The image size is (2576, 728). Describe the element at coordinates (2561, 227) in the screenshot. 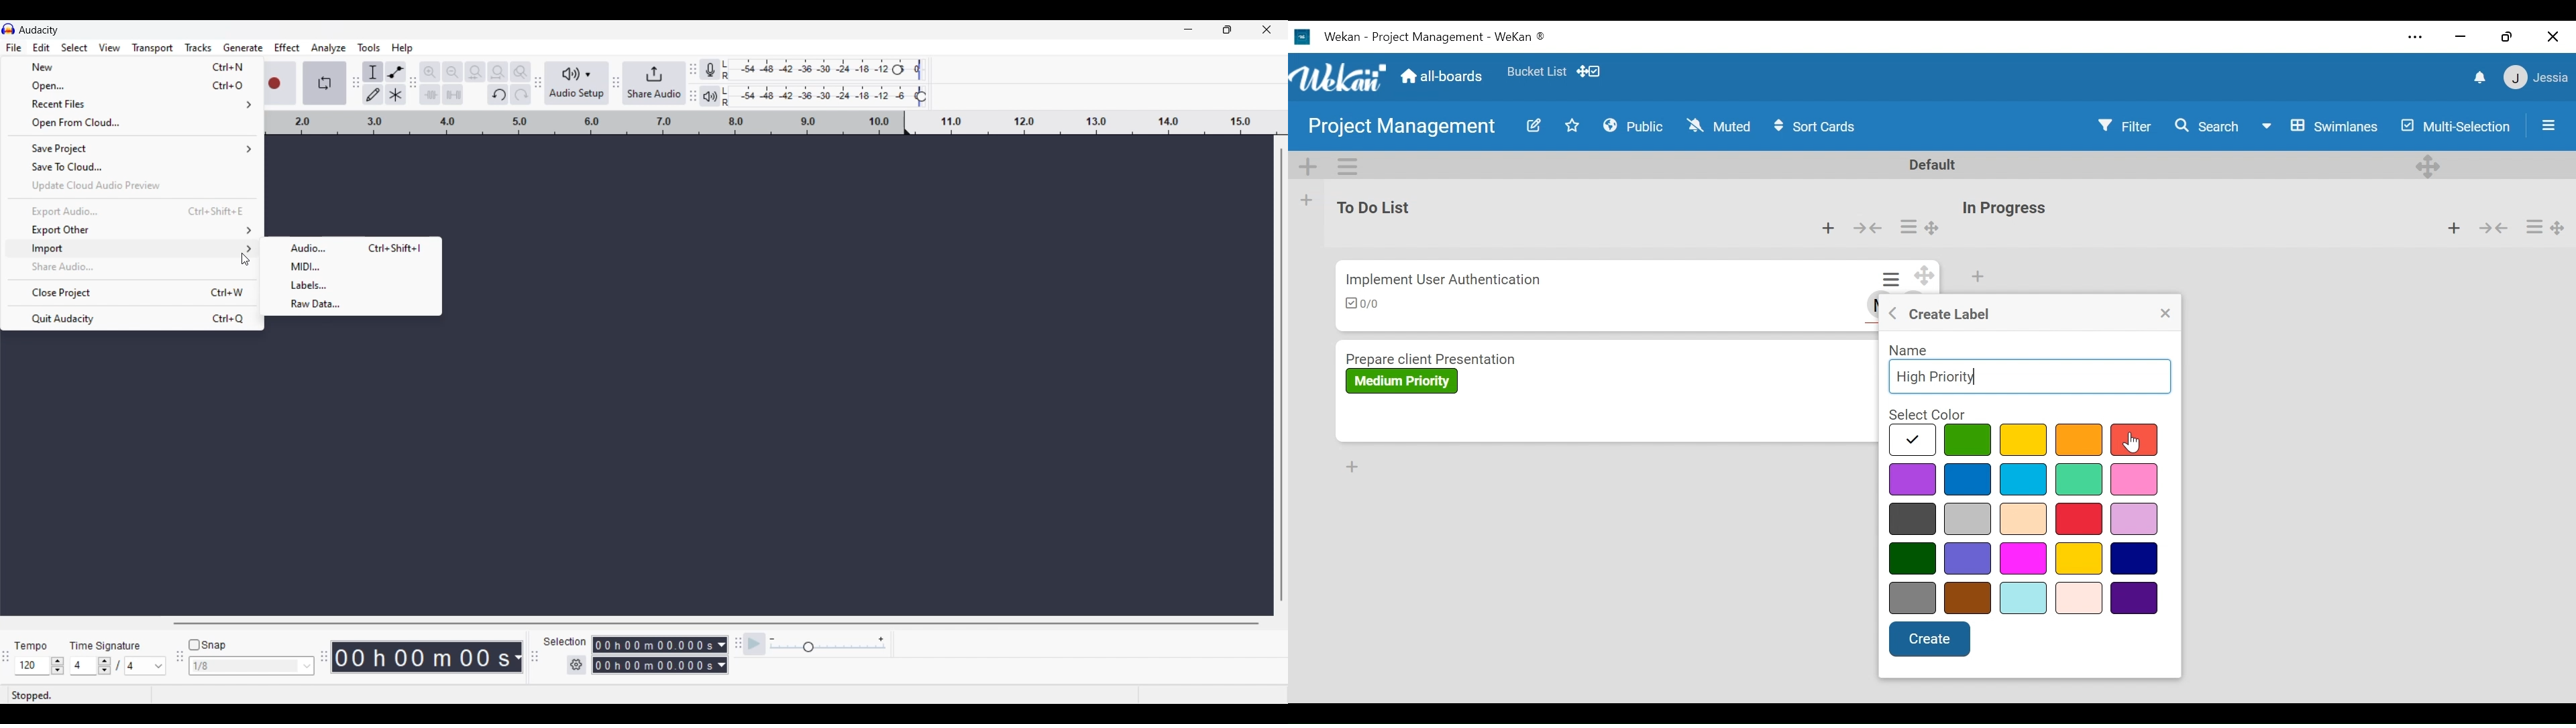

I see `Desktop drag handles` at that location.